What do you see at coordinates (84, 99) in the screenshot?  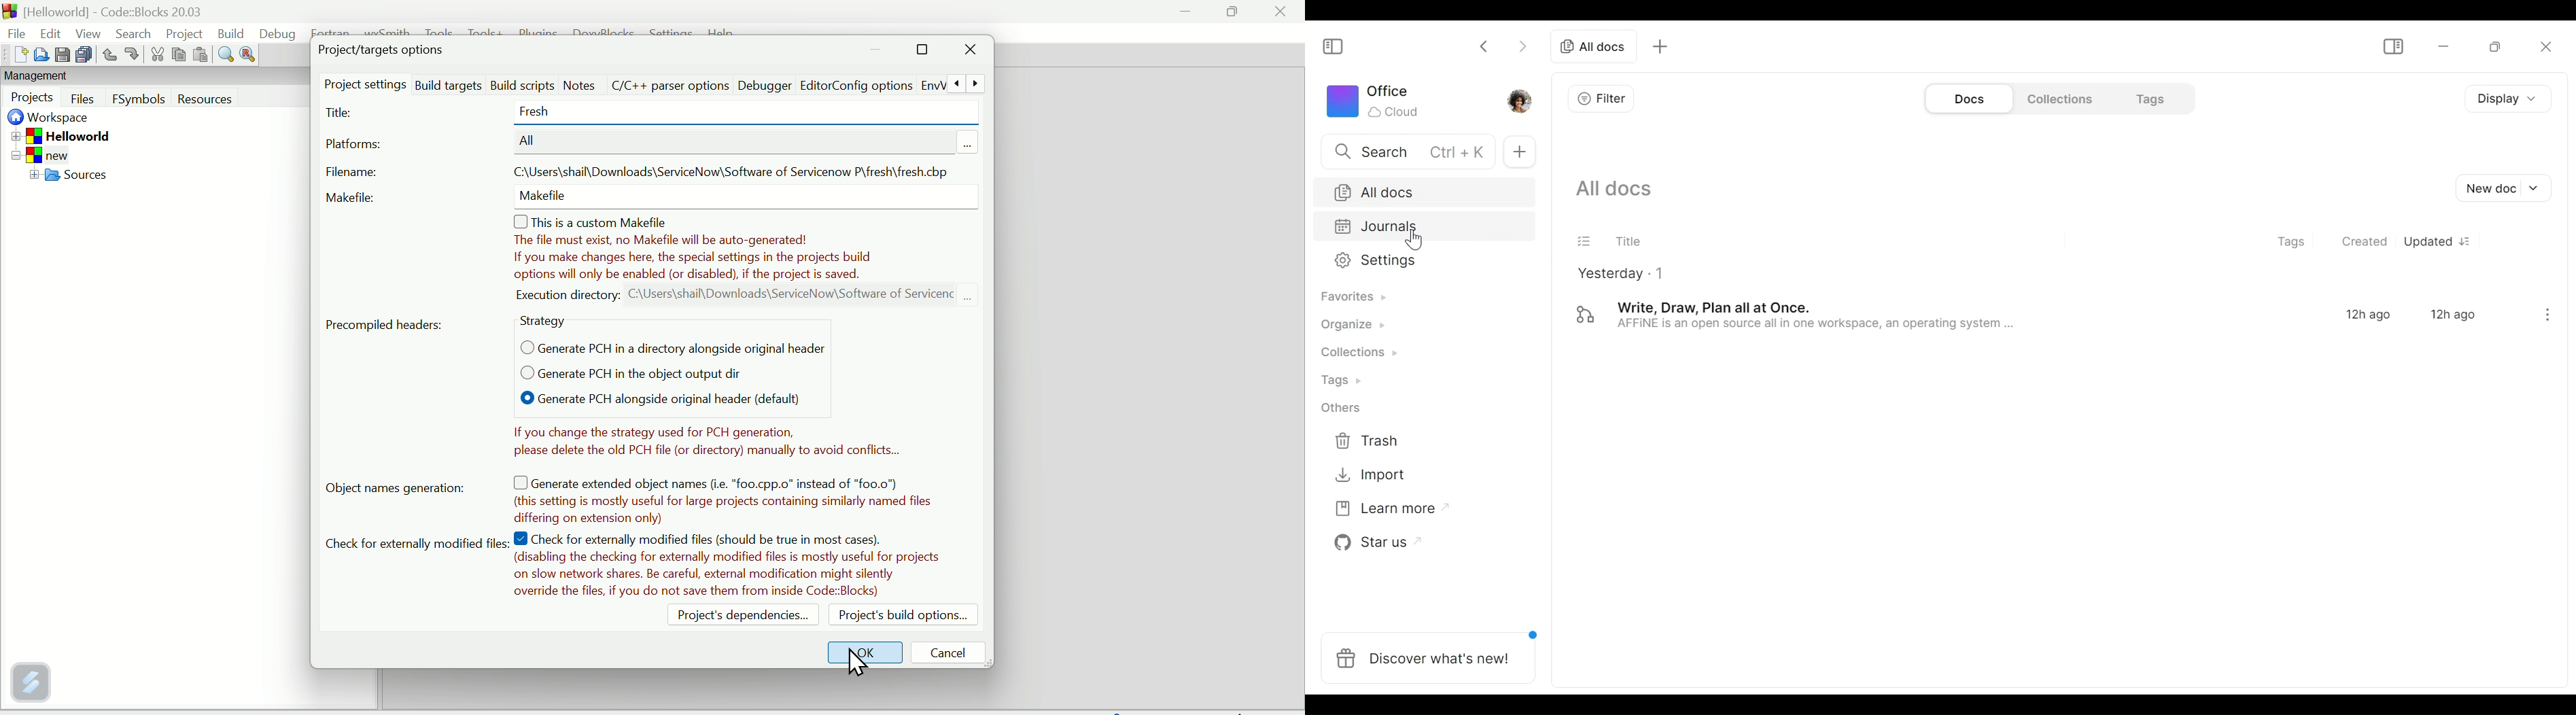 I see `` at bounding box center [84, 99].